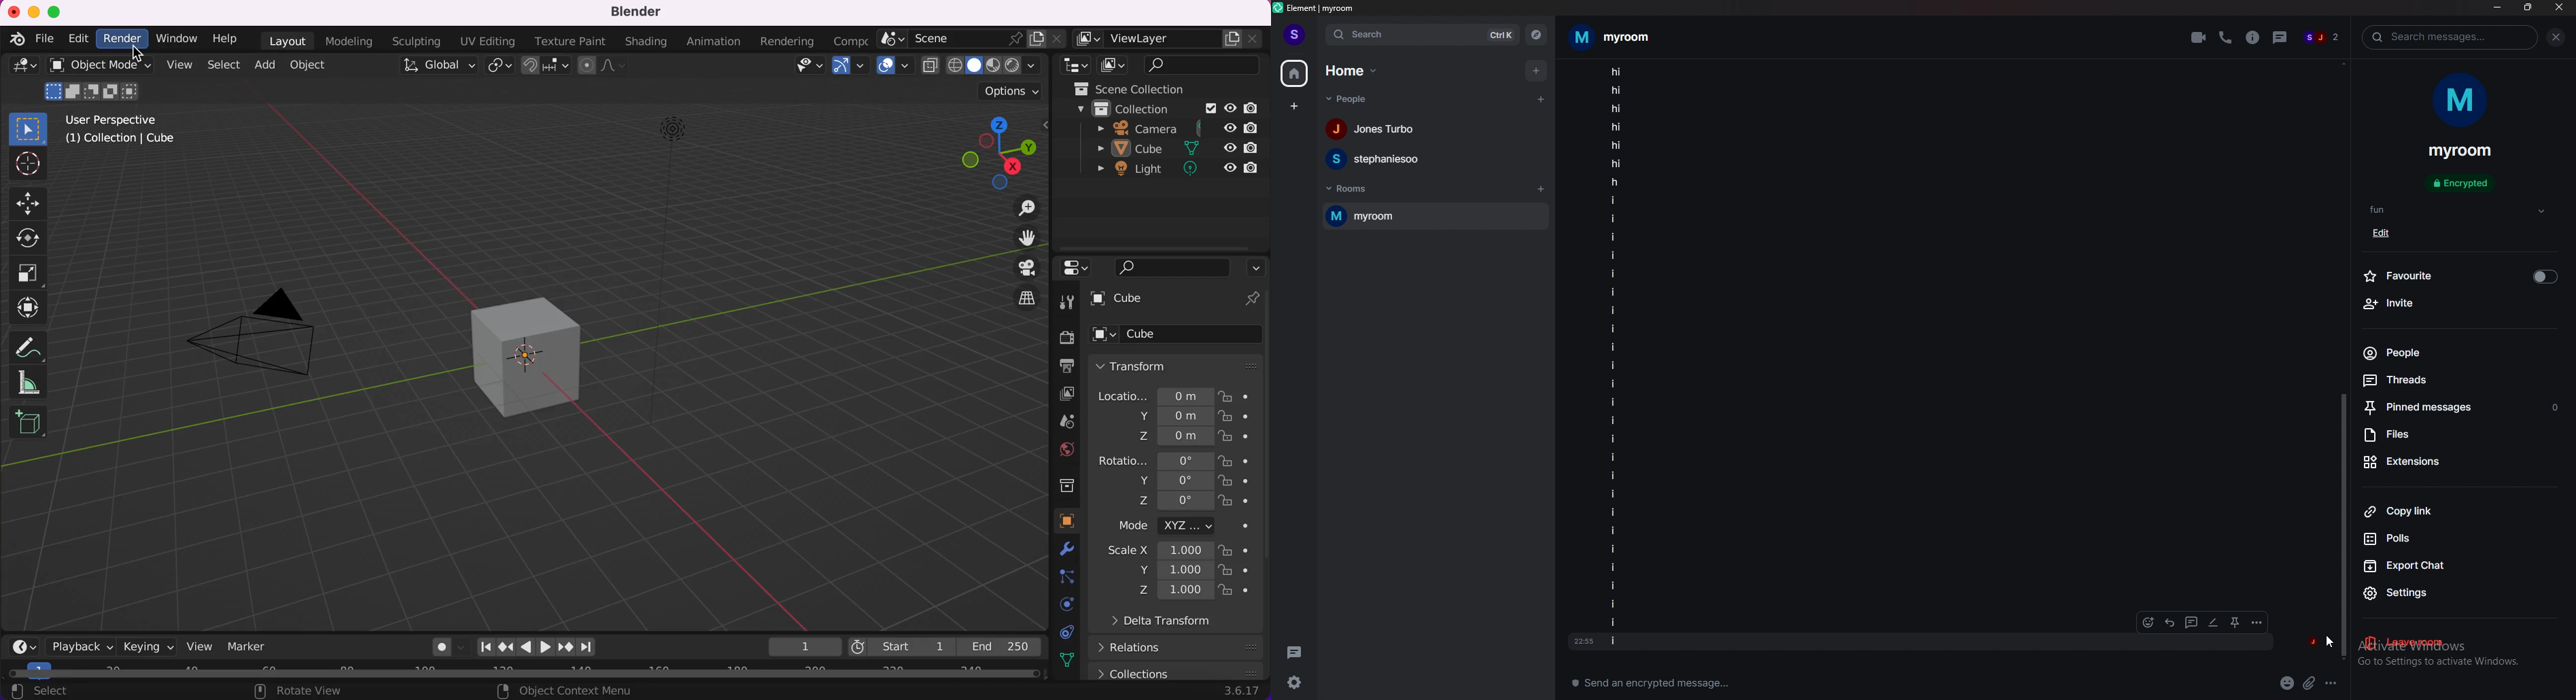  Describe the element at coordinates (1296, 106) in the screenshot. I see `create space` at that location.